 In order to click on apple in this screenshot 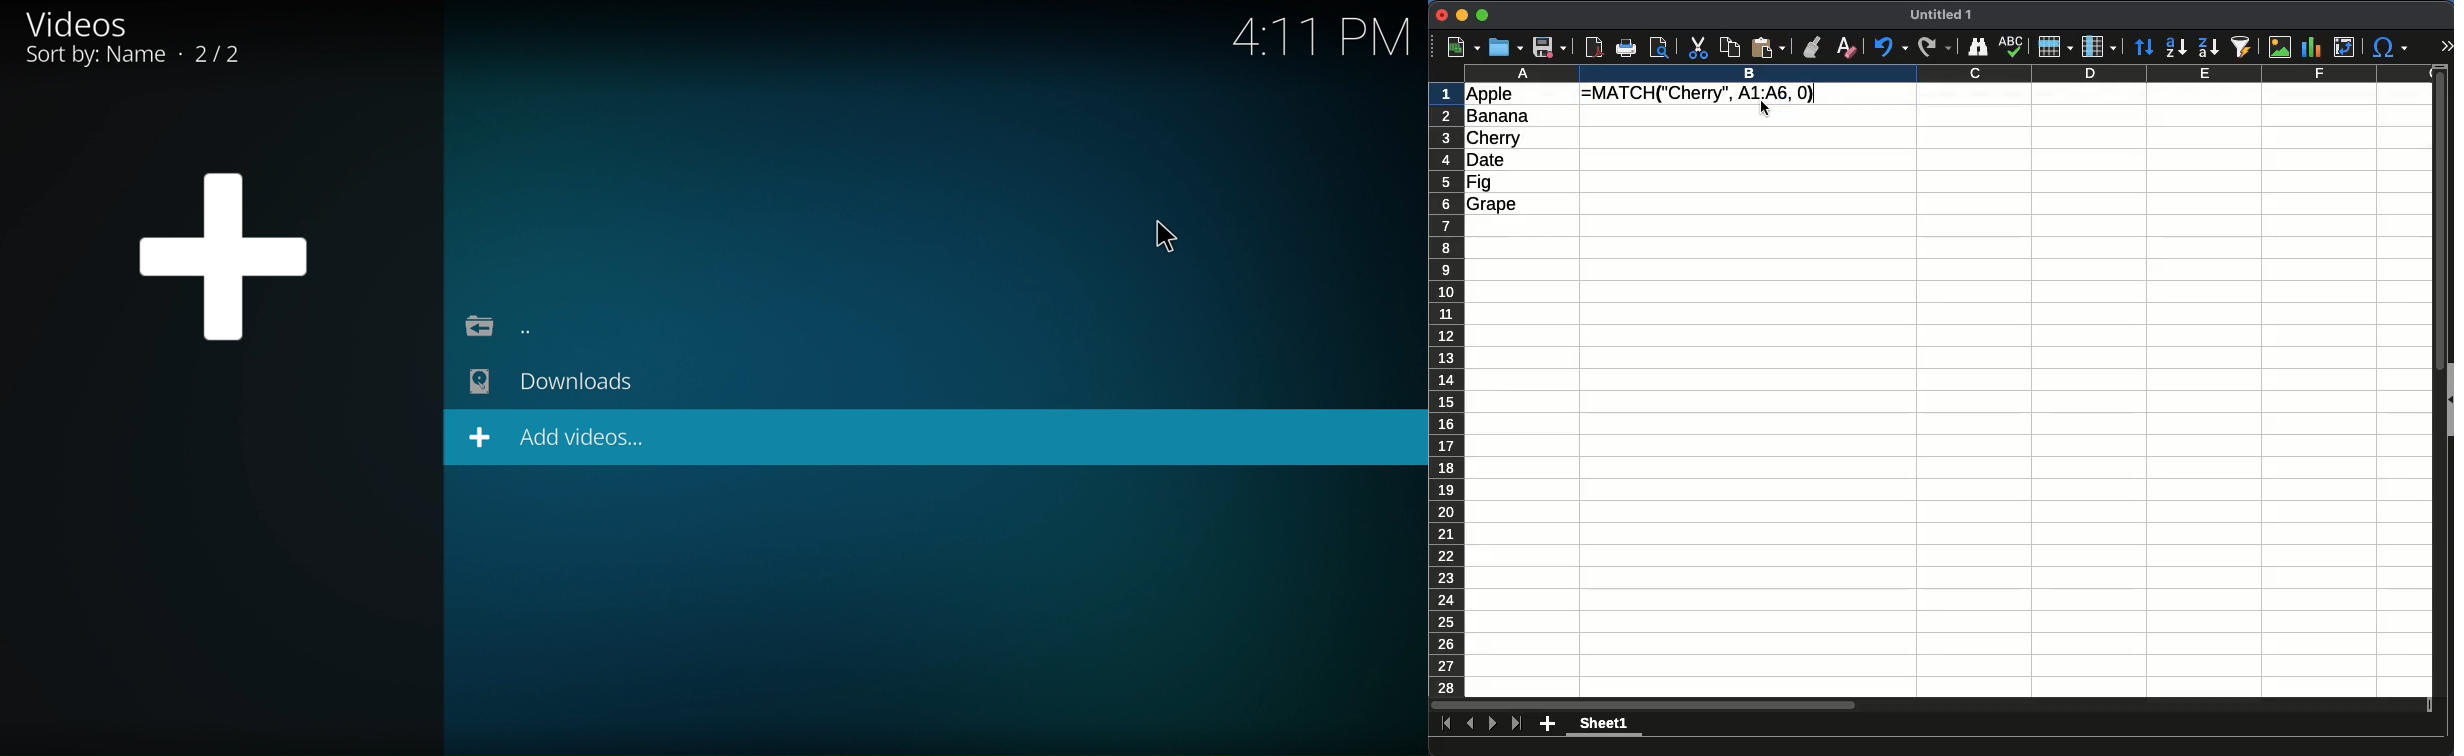, I will do `click(1490, 95)`.